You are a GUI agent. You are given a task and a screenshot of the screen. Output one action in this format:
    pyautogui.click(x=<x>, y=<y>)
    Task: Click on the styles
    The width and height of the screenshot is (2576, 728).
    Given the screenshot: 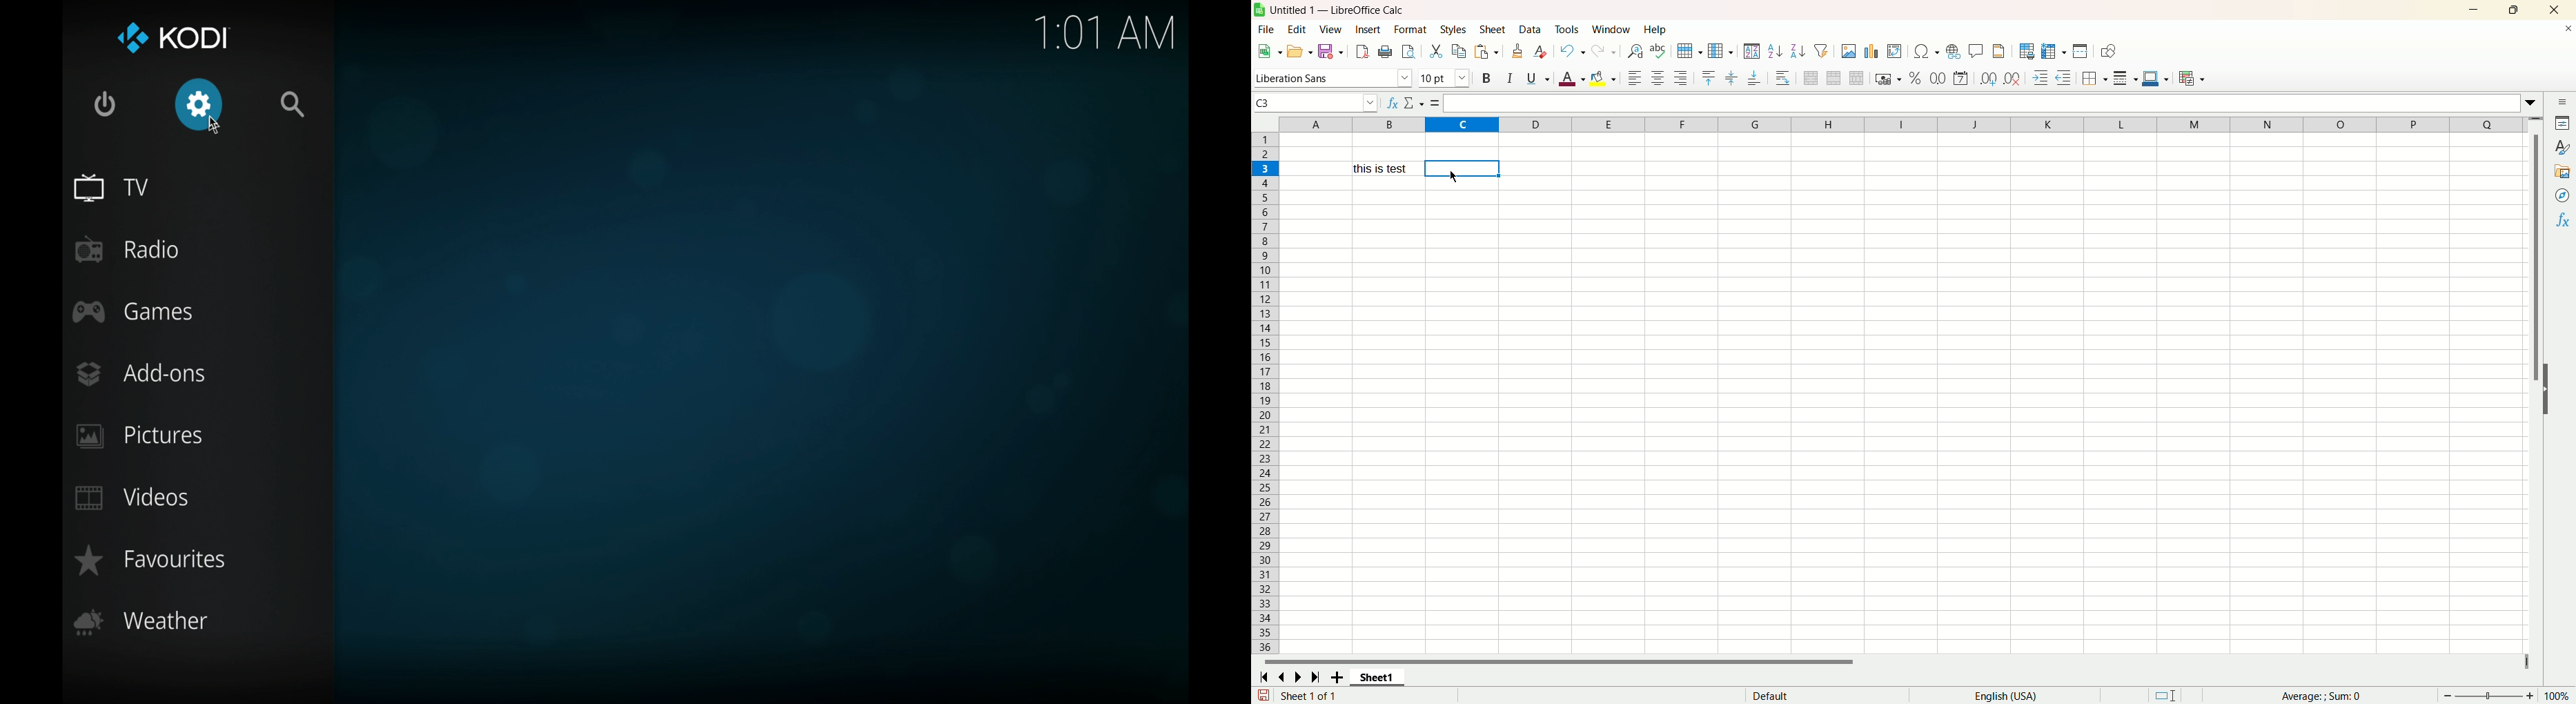 What is the action you would take?
    pyautogui.click(x=1453, y=30)
    